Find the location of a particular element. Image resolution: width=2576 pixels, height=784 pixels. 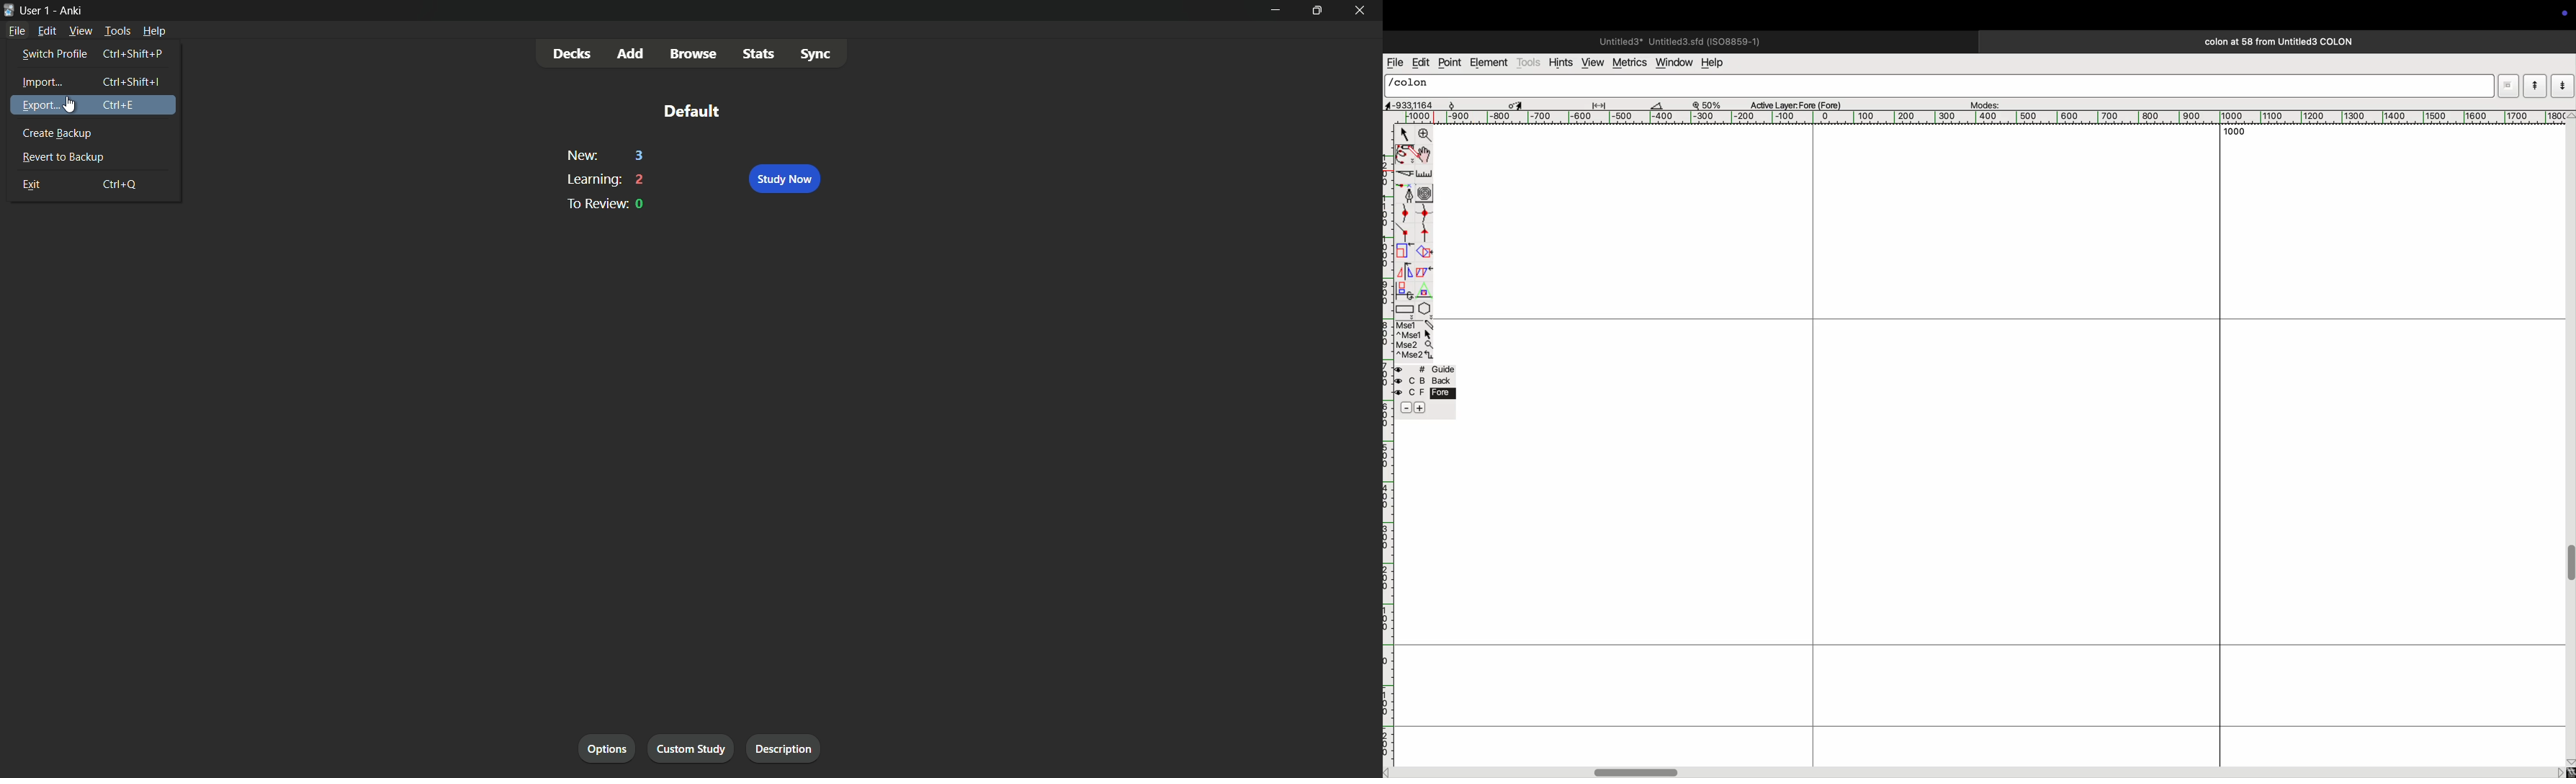

create backup is located at coordinates (57, 134).